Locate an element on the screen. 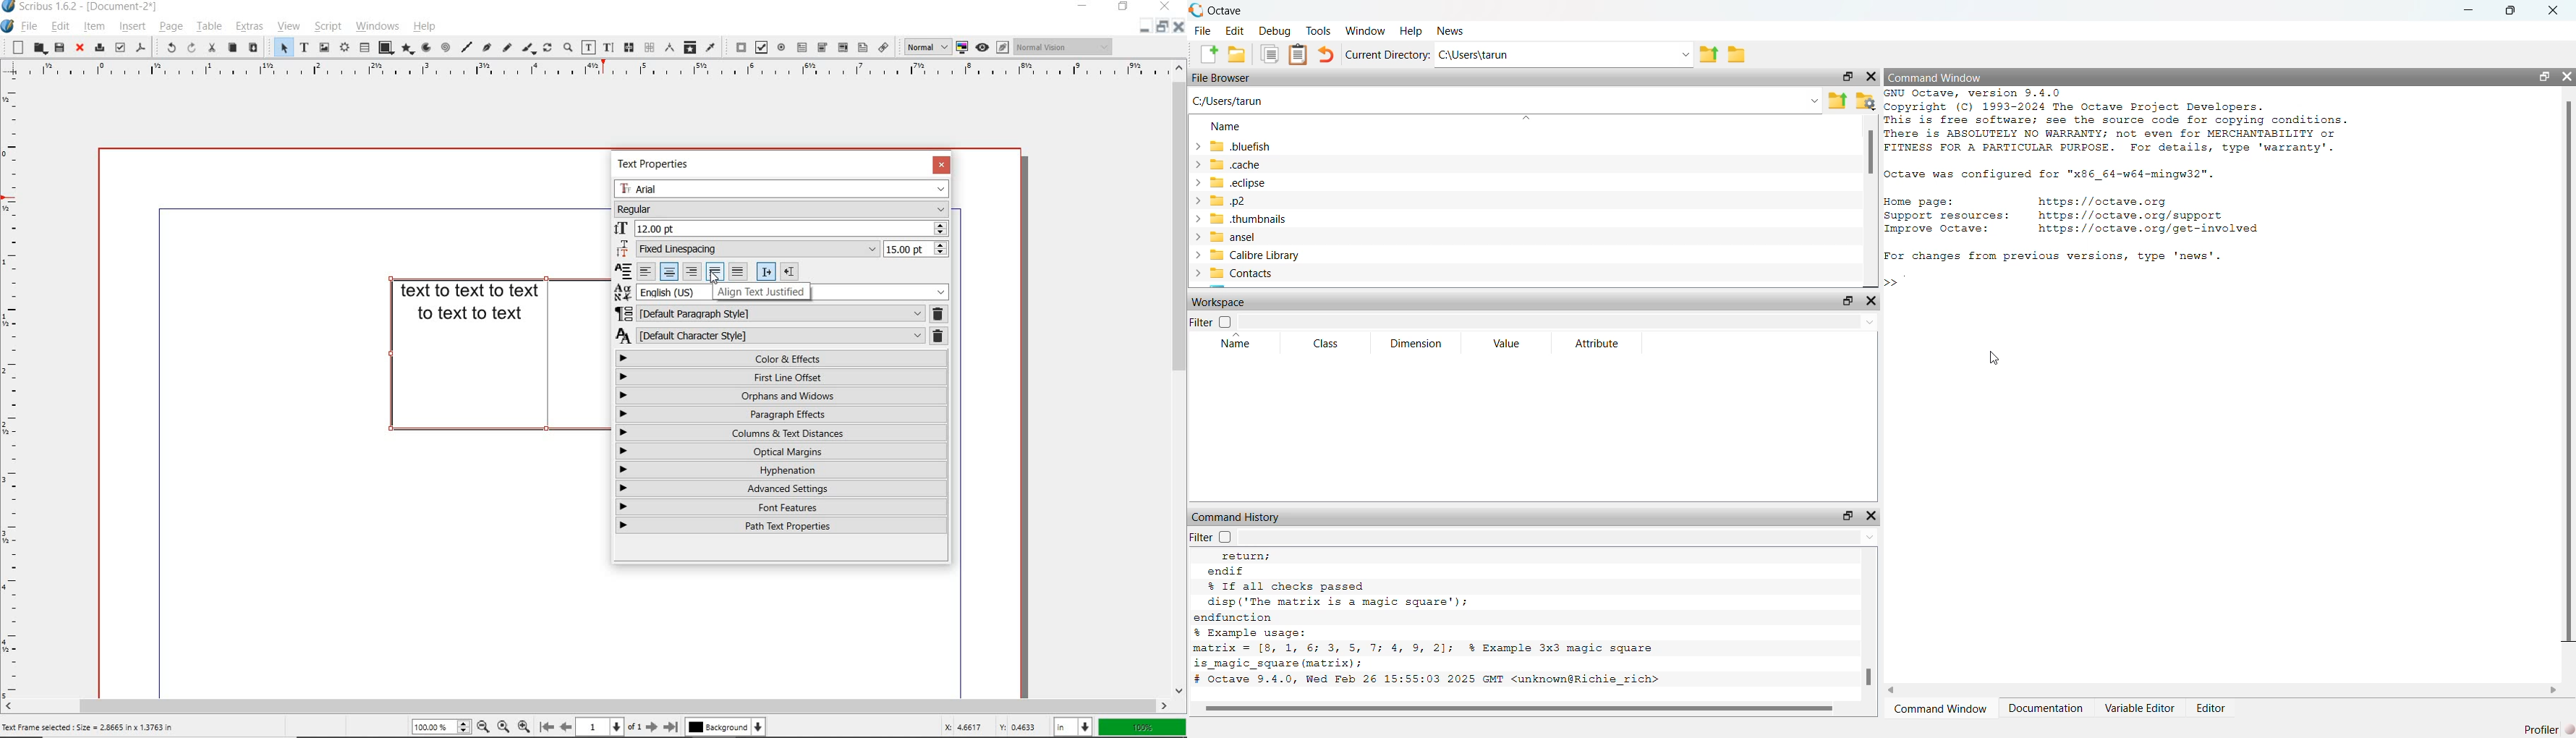  Undo is located at coordinates (1325, 54).